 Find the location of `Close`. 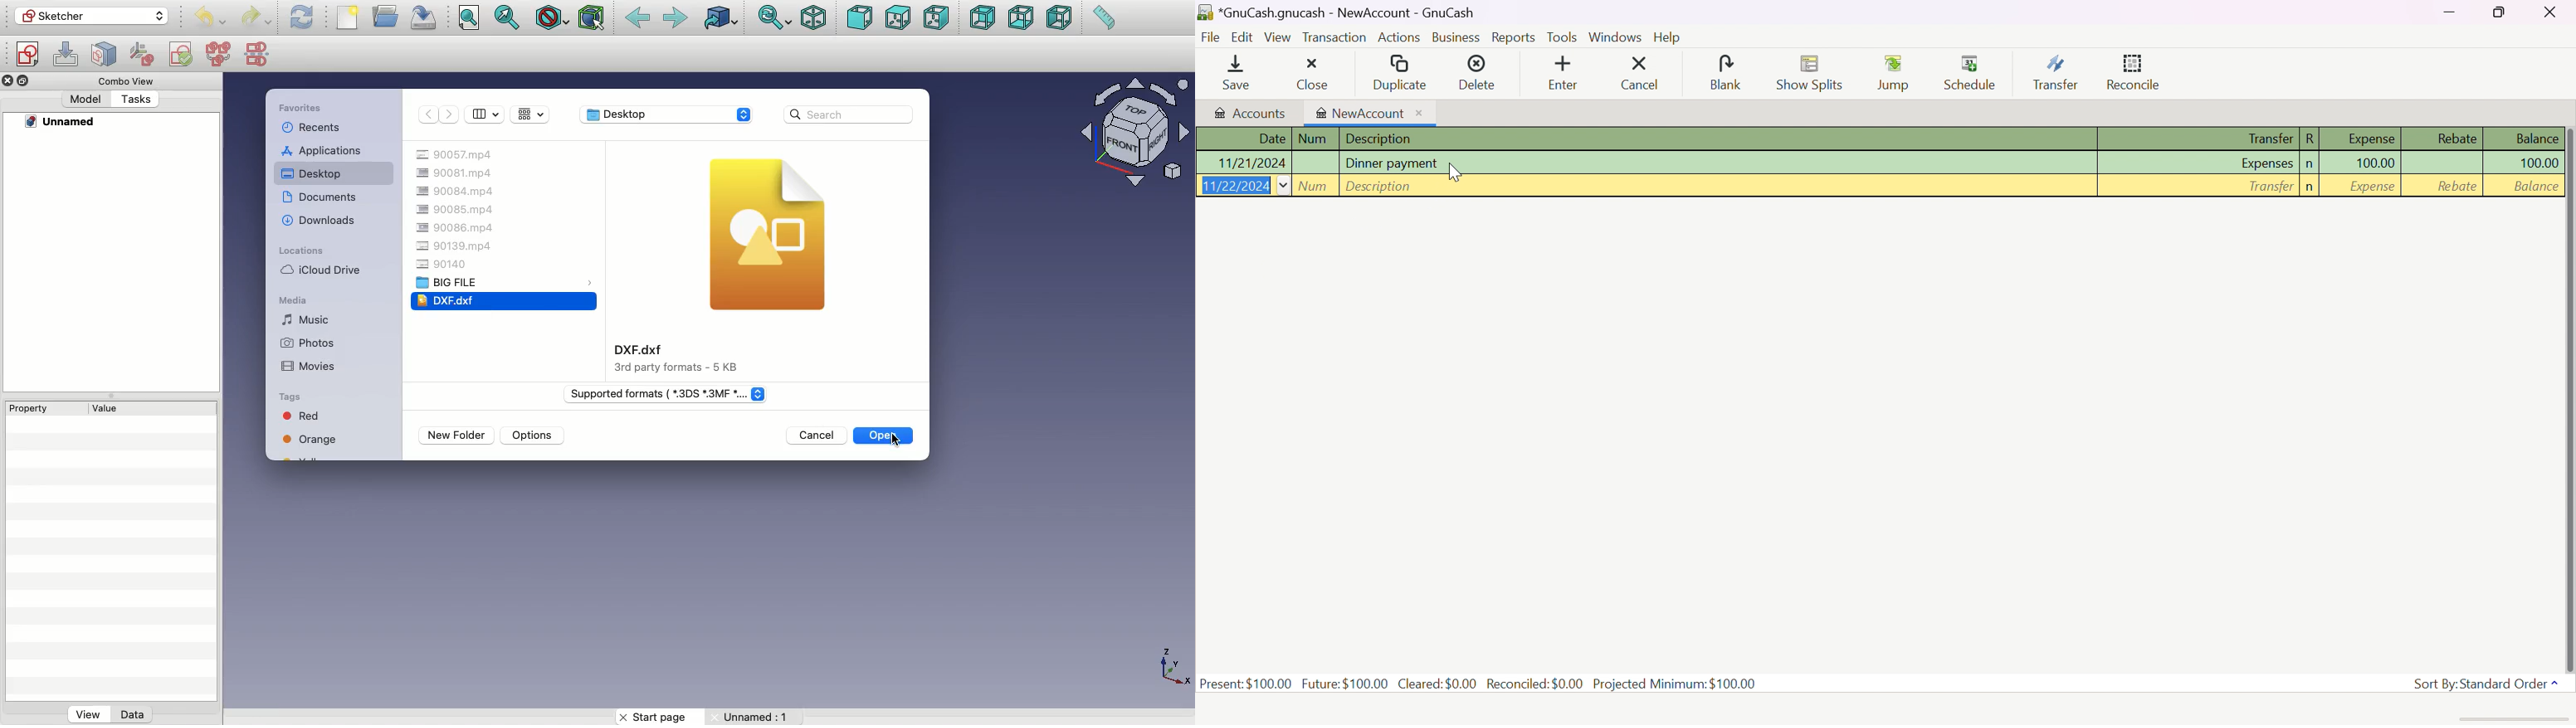

Close is located at coordinates (2552, 12).